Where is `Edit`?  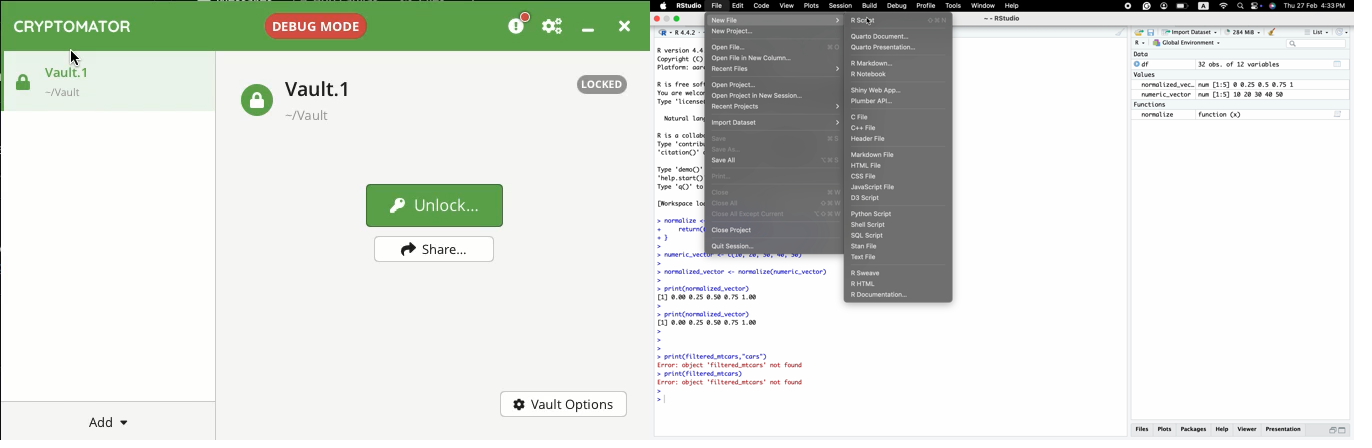
Edit is located at coordinates (739, 6).